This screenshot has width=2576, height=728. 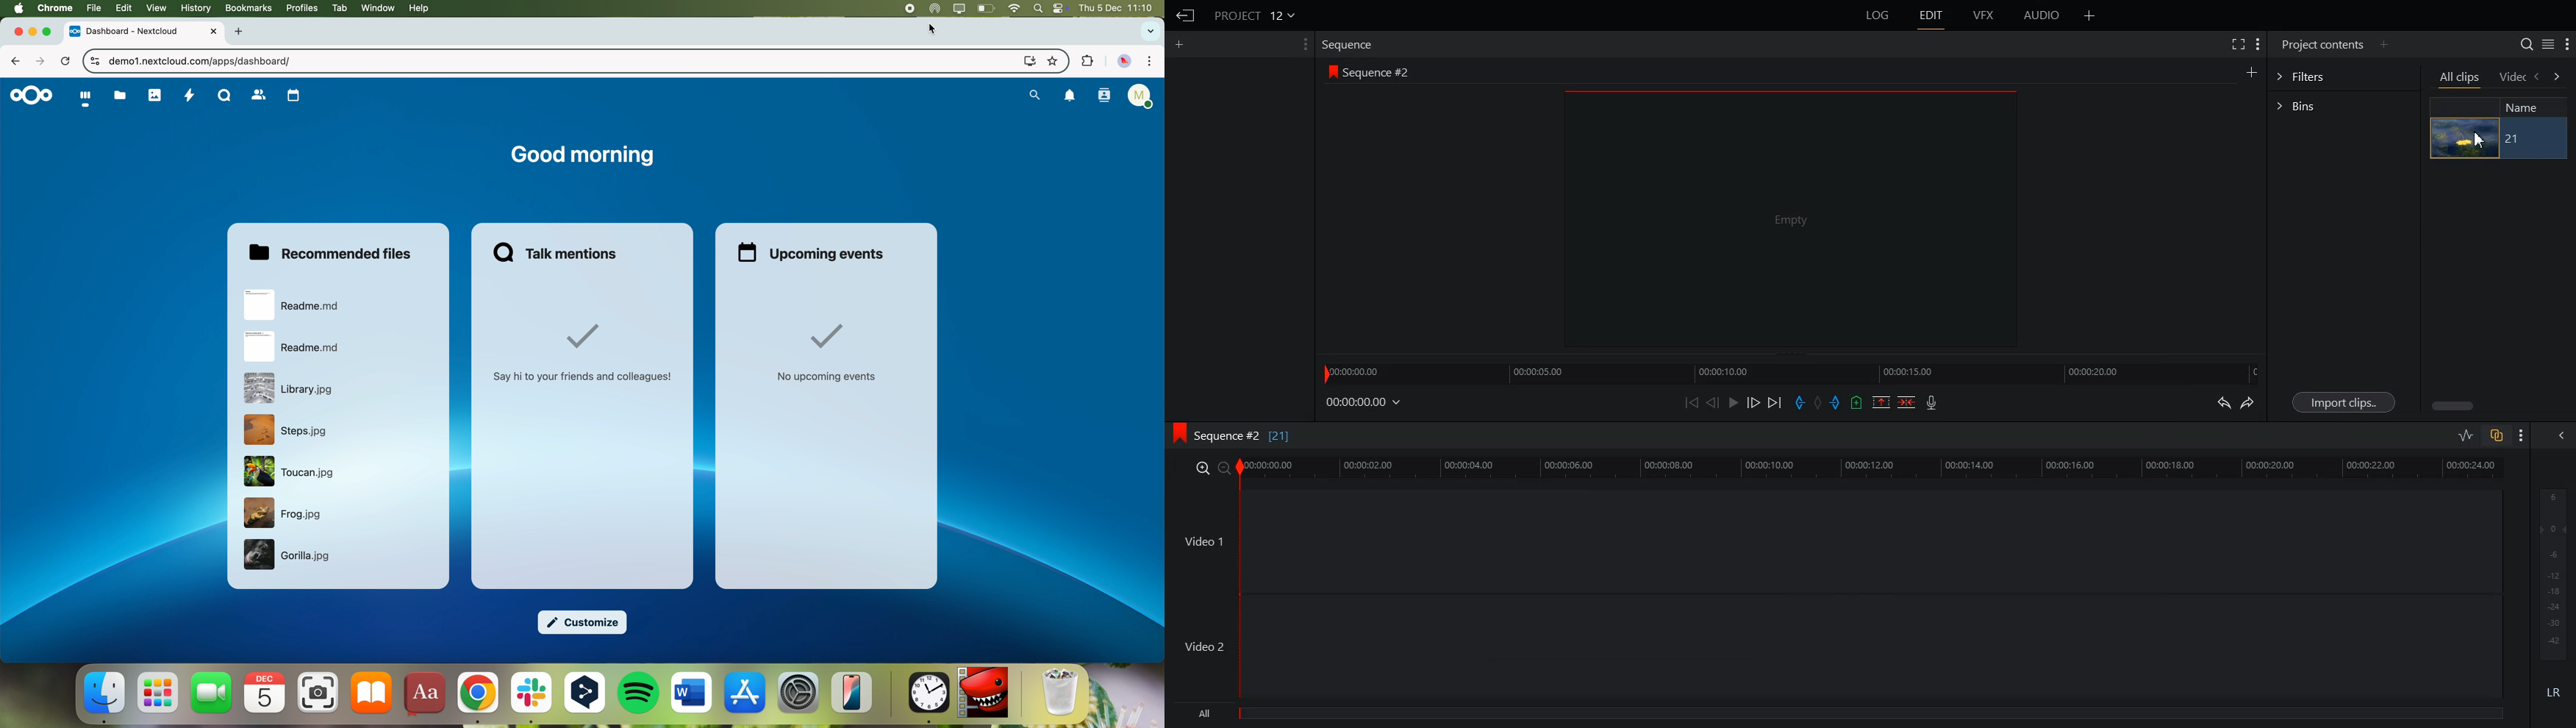 I want to click on Video 1, so click(x=1836, y=543).